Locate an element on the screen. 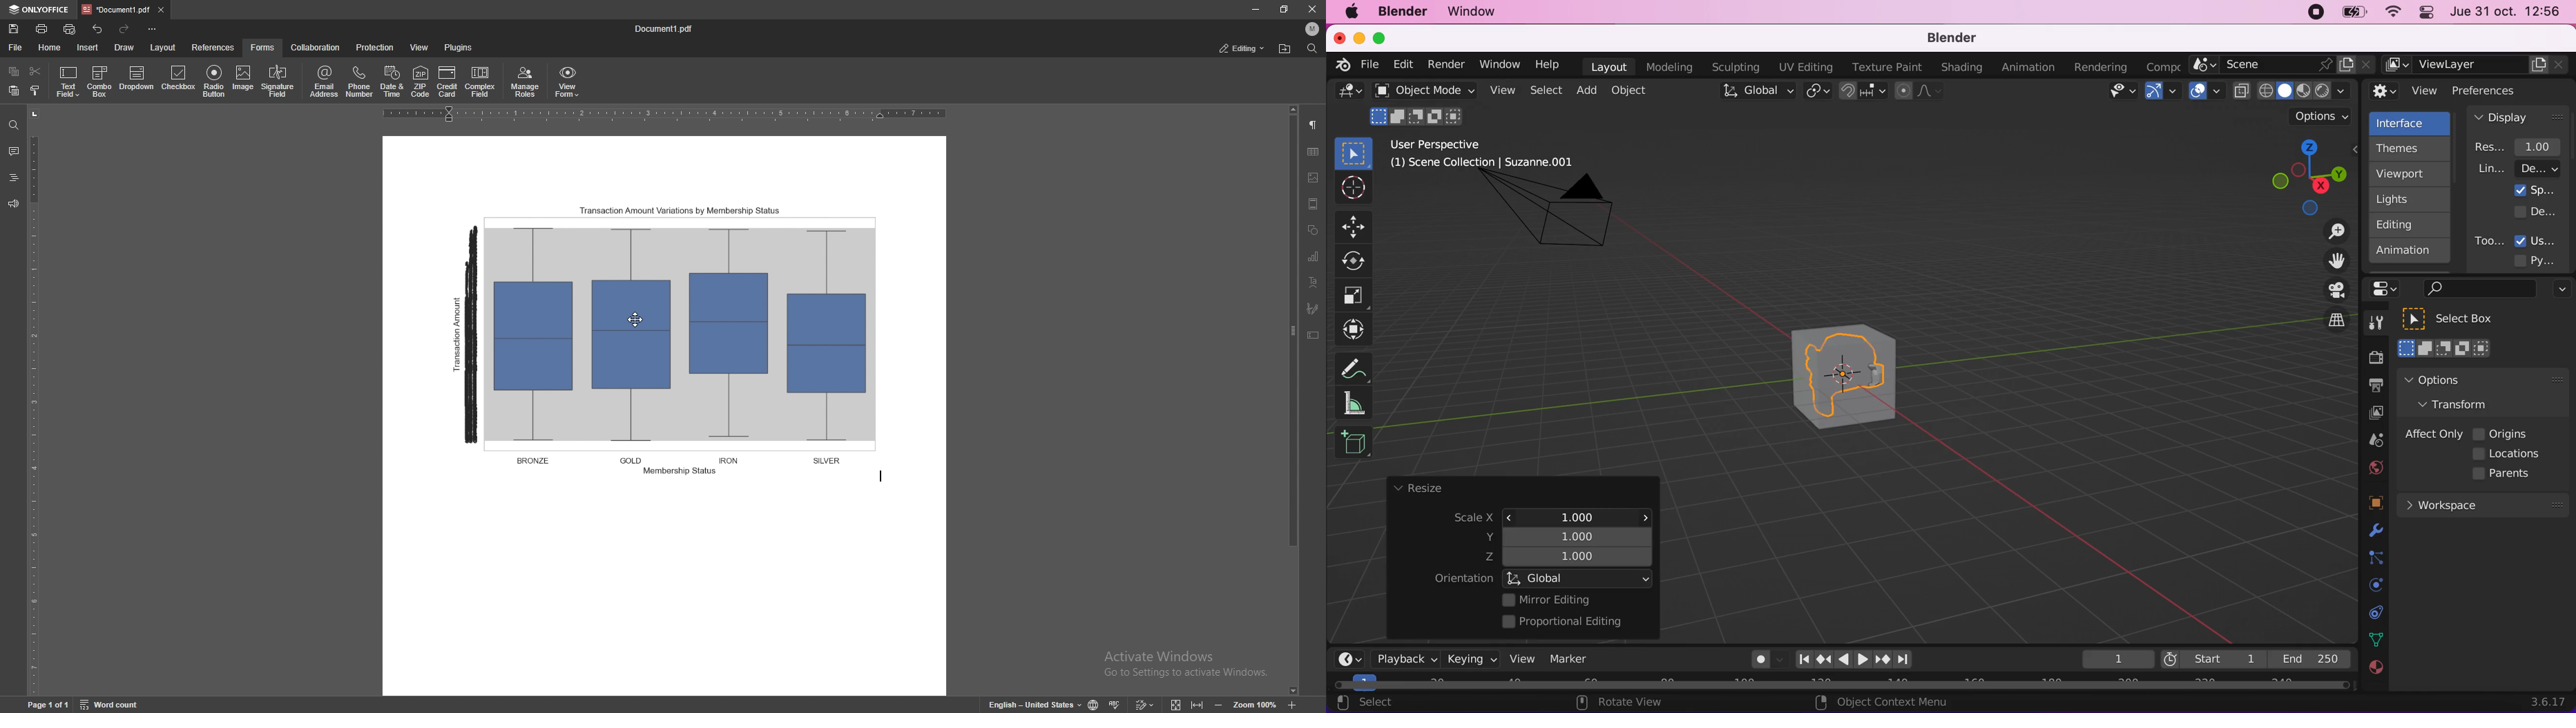 Image resolution: width=2576 pixels, height=728 pixels. profile is located at coordinates (1312, 28).